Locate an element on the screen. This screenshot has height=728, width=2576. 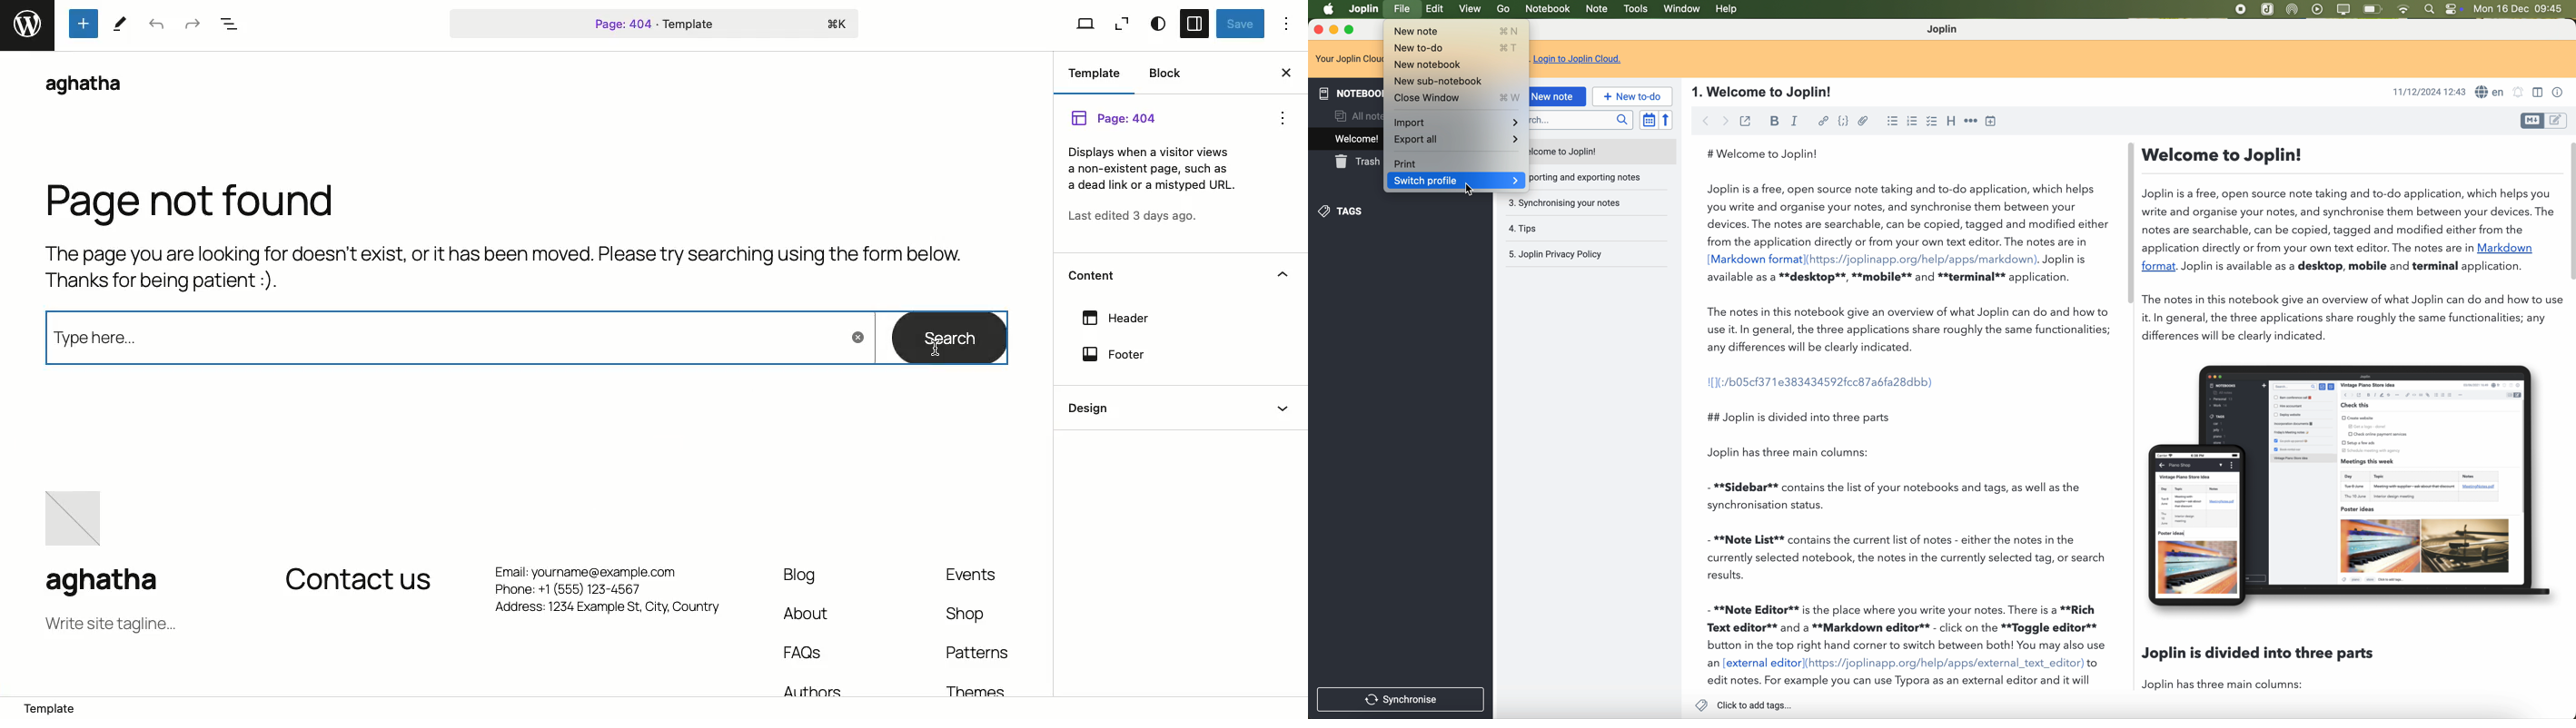
click to add tags is located at coordinates (1744, 705).